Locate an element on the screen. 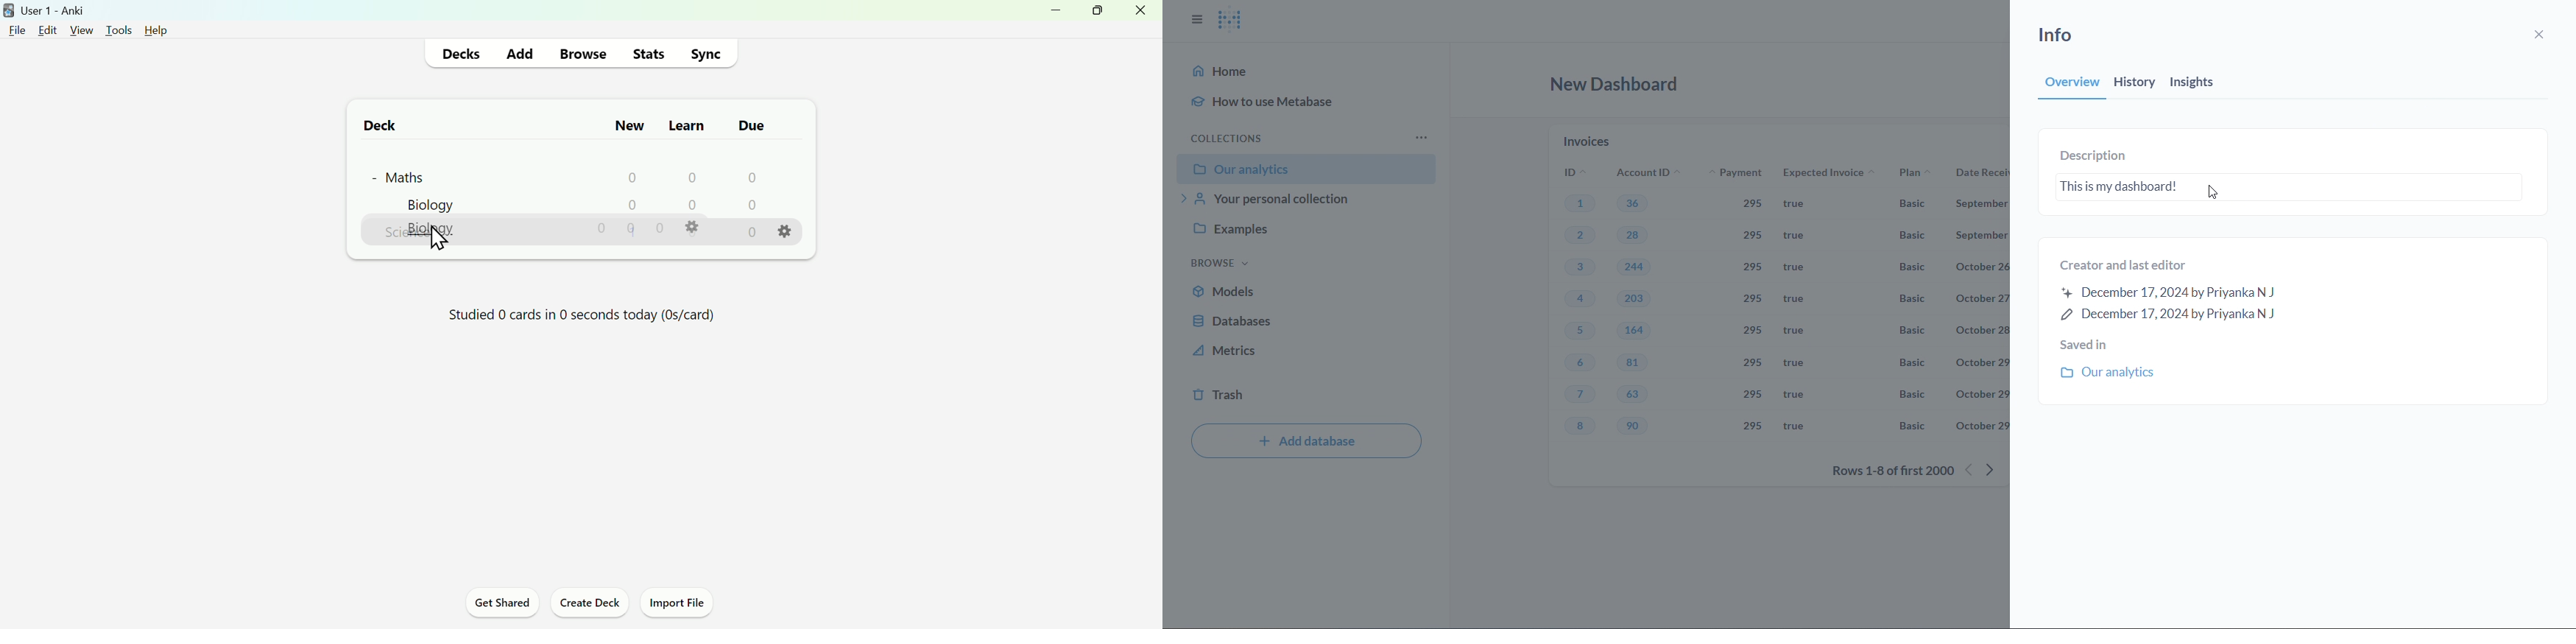 The height and width of the screenshot is (644, 2576). Import File is located at coordinates (676, 604).